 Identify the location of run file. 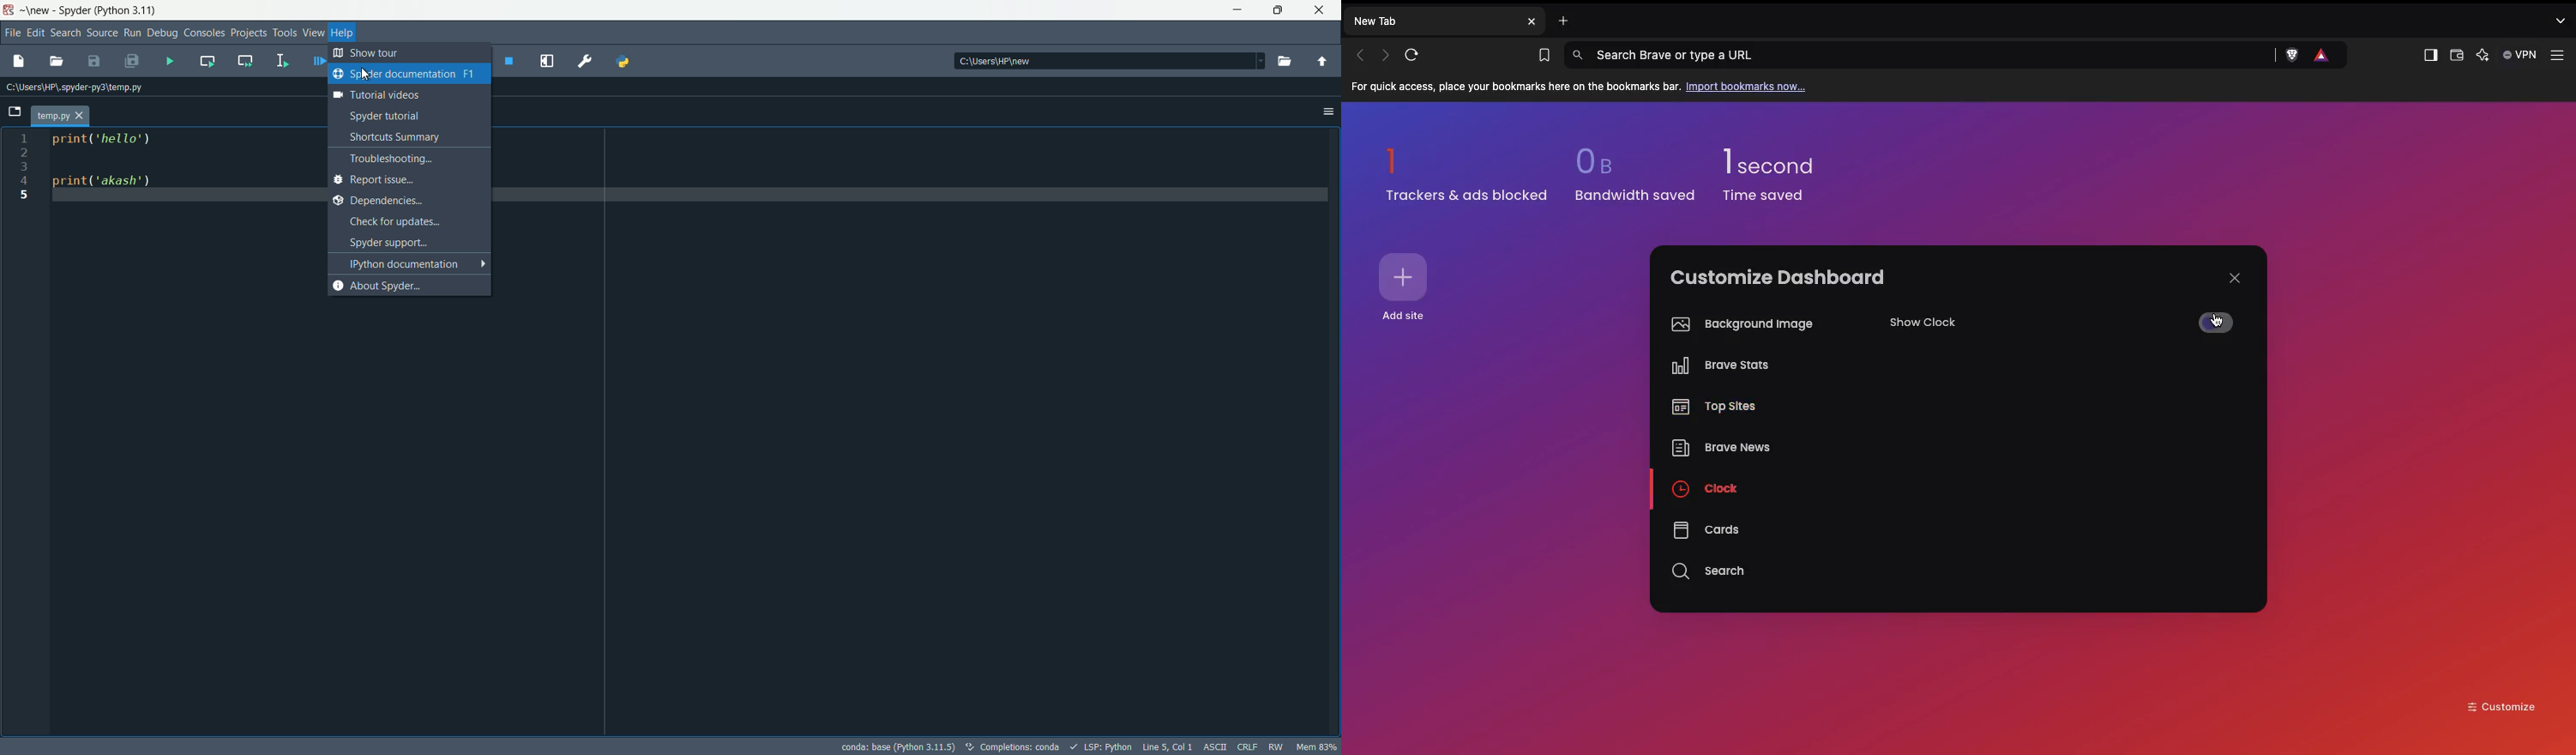
(169, 62).